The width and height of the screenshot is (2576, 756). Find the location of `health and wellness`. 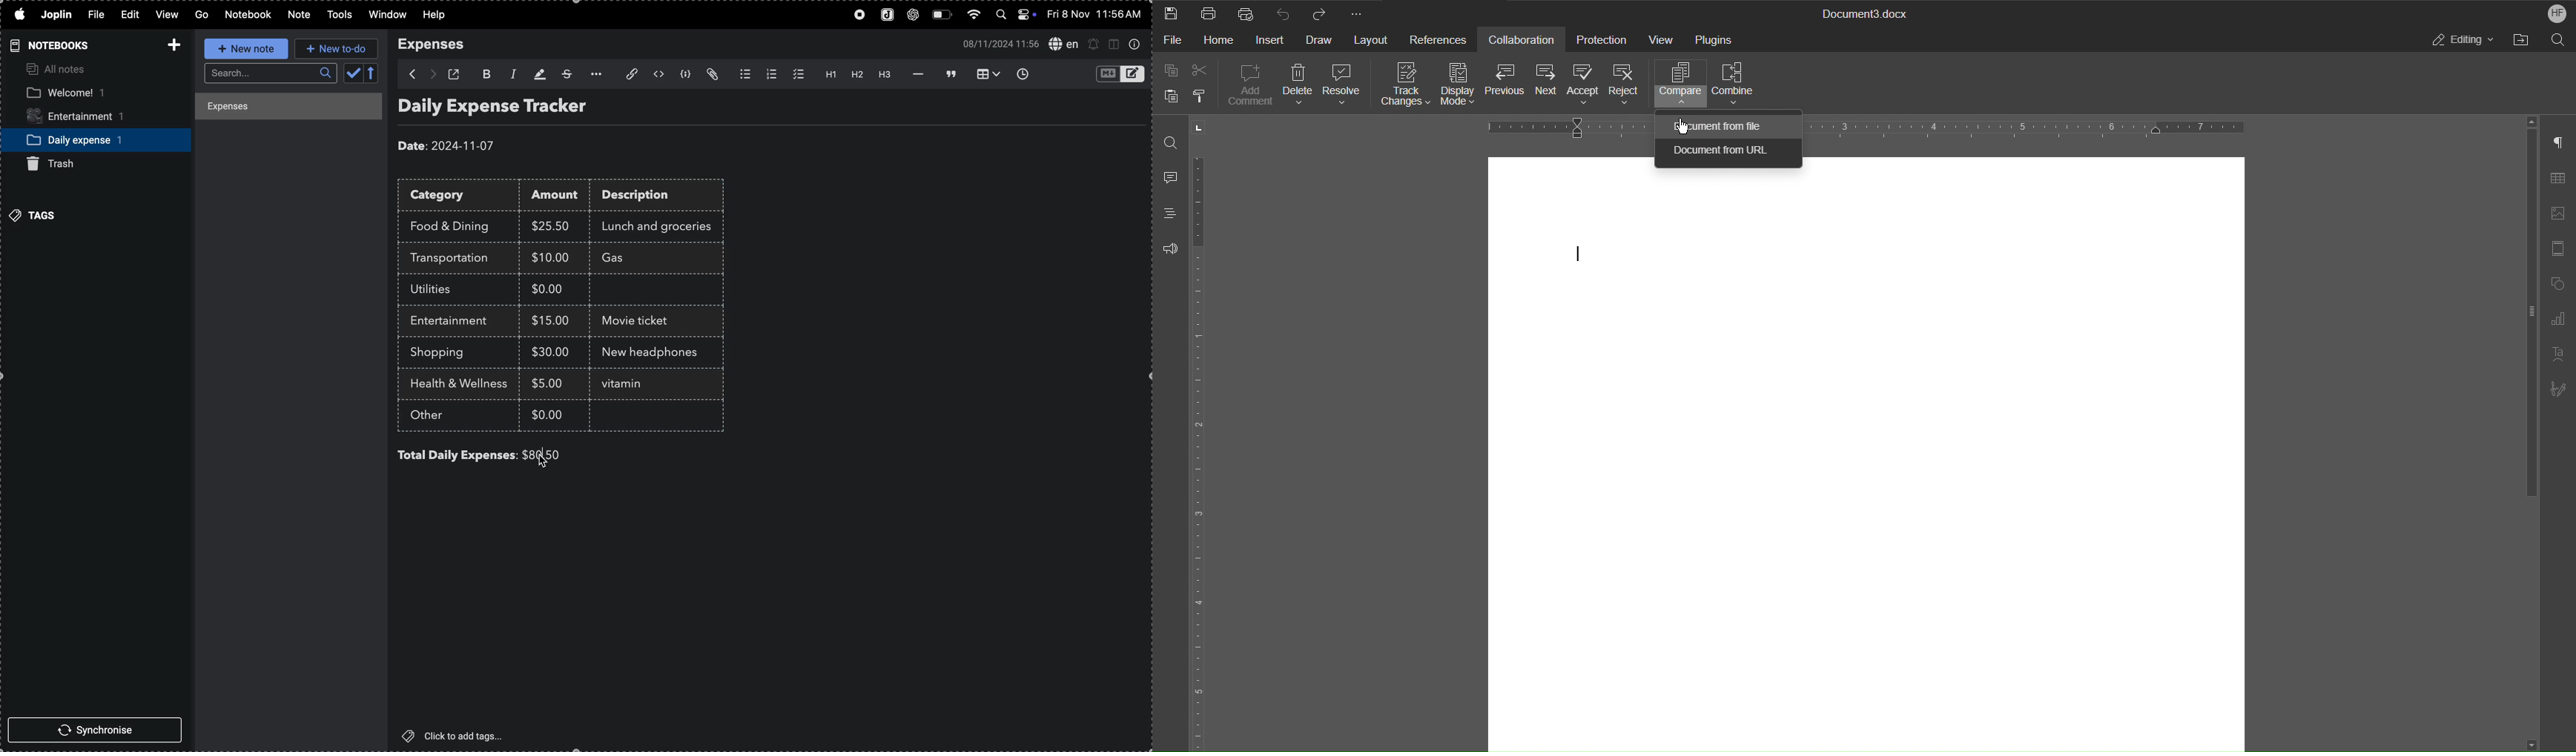

health and wellness is located at coordinates (464, 385).